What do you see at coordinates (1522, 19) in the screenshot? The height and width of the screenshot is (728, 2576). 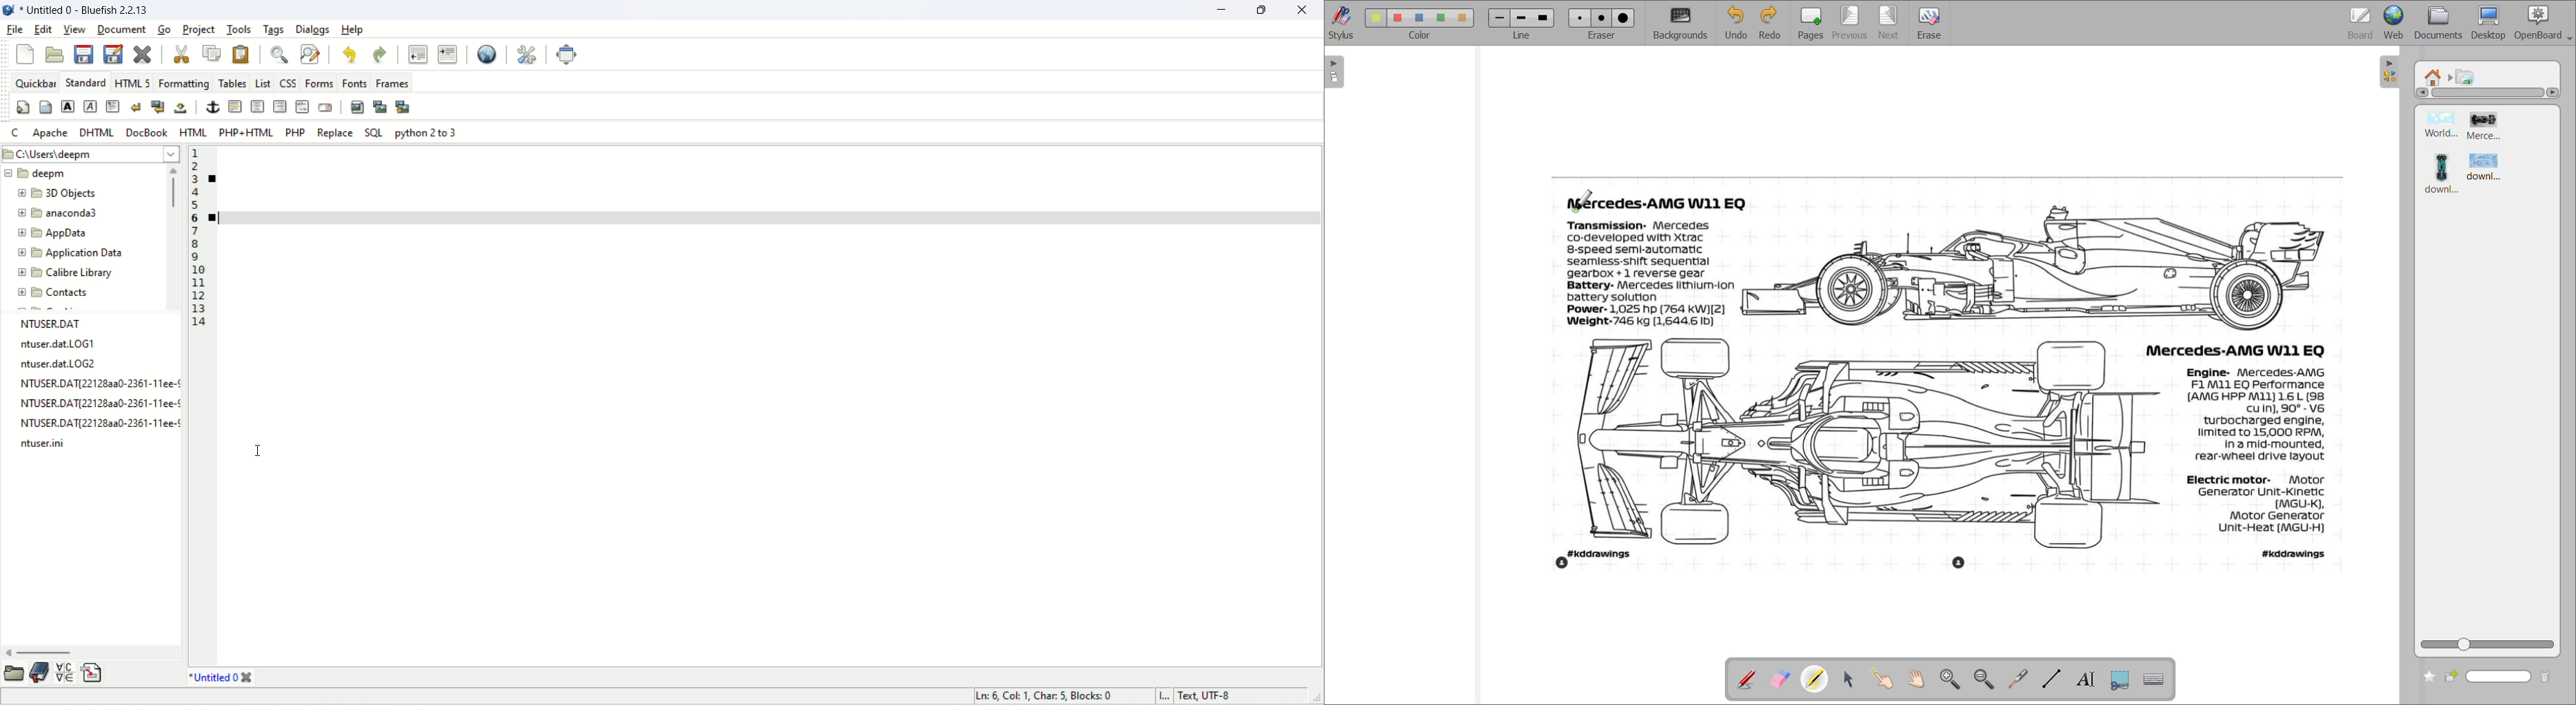 I see `line 2` at bounding box center [1522, 19].